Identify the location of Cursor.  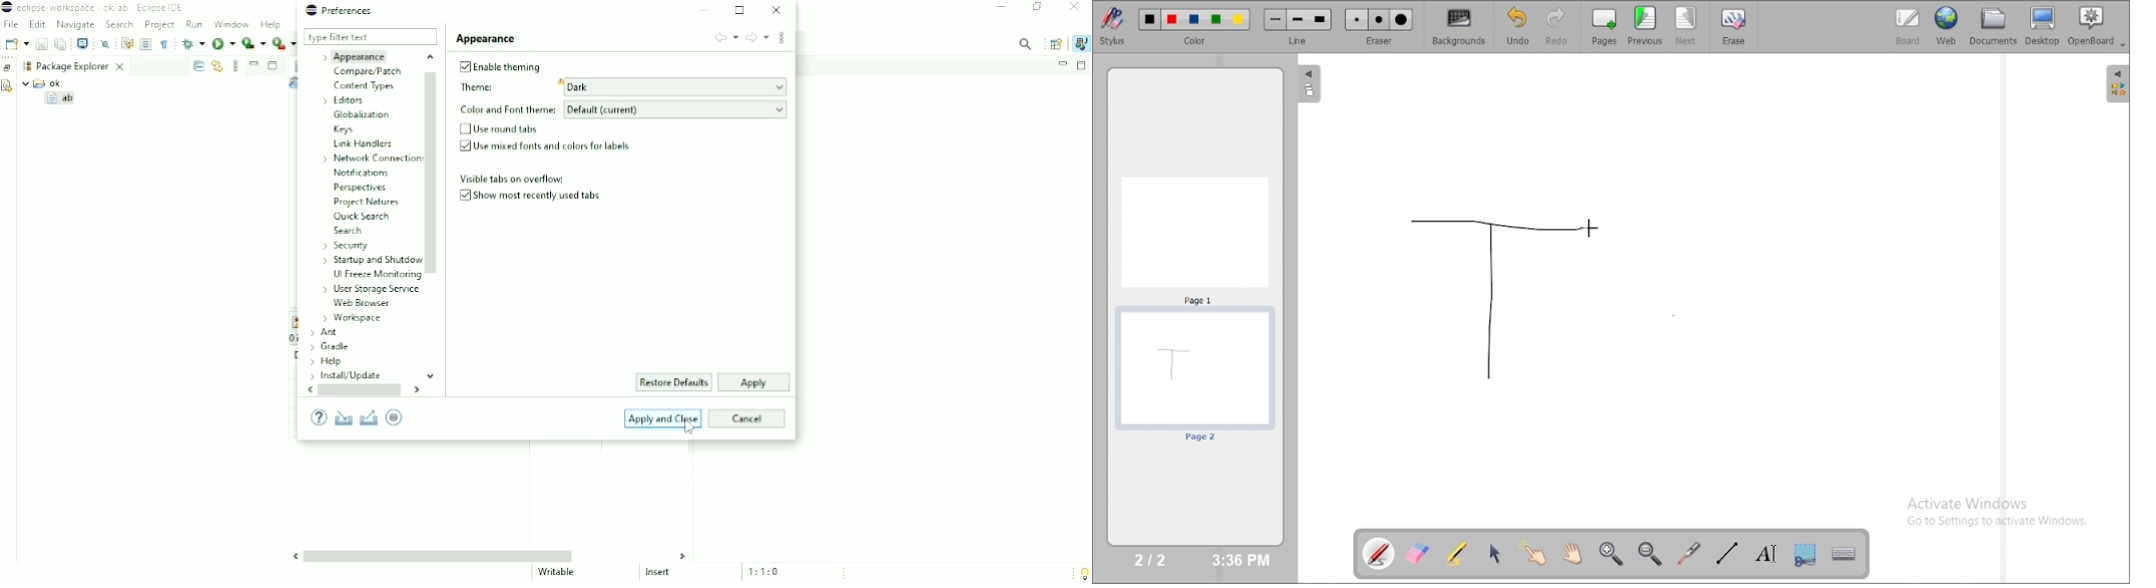
(688, 427).